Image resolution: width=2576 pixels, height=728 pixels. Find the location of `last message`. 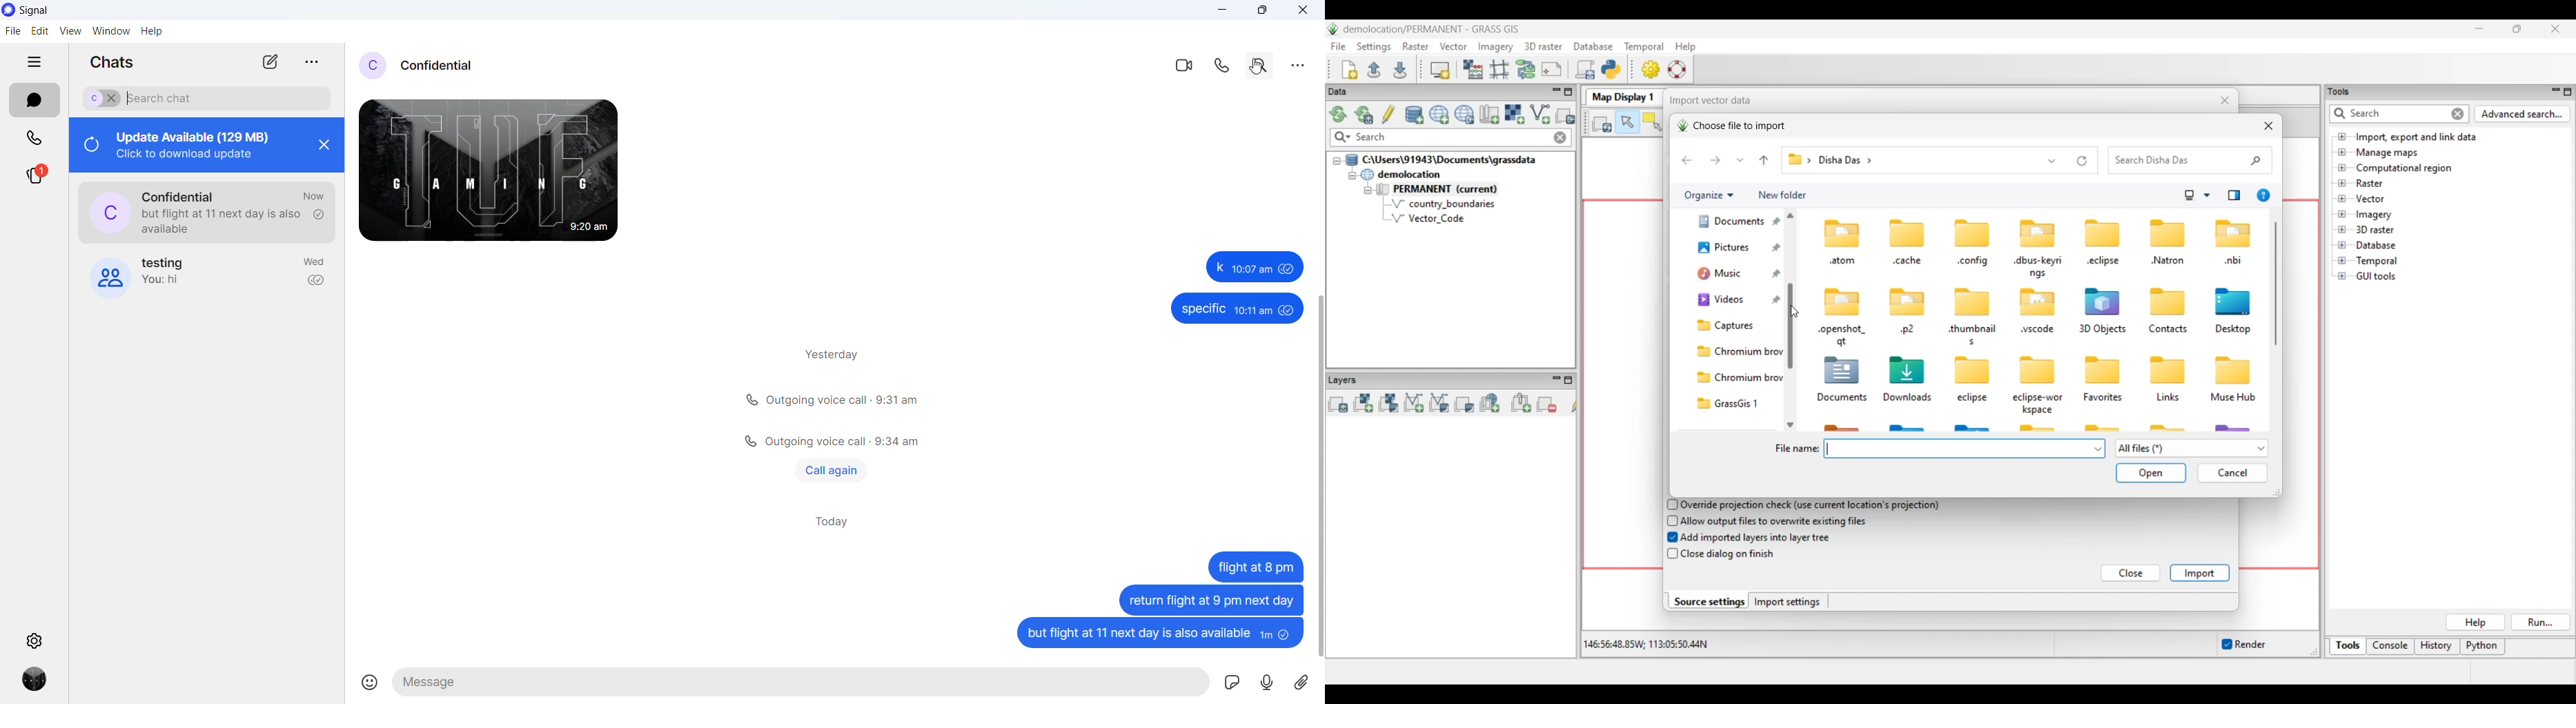

last message is located at coordinates (225, 222).